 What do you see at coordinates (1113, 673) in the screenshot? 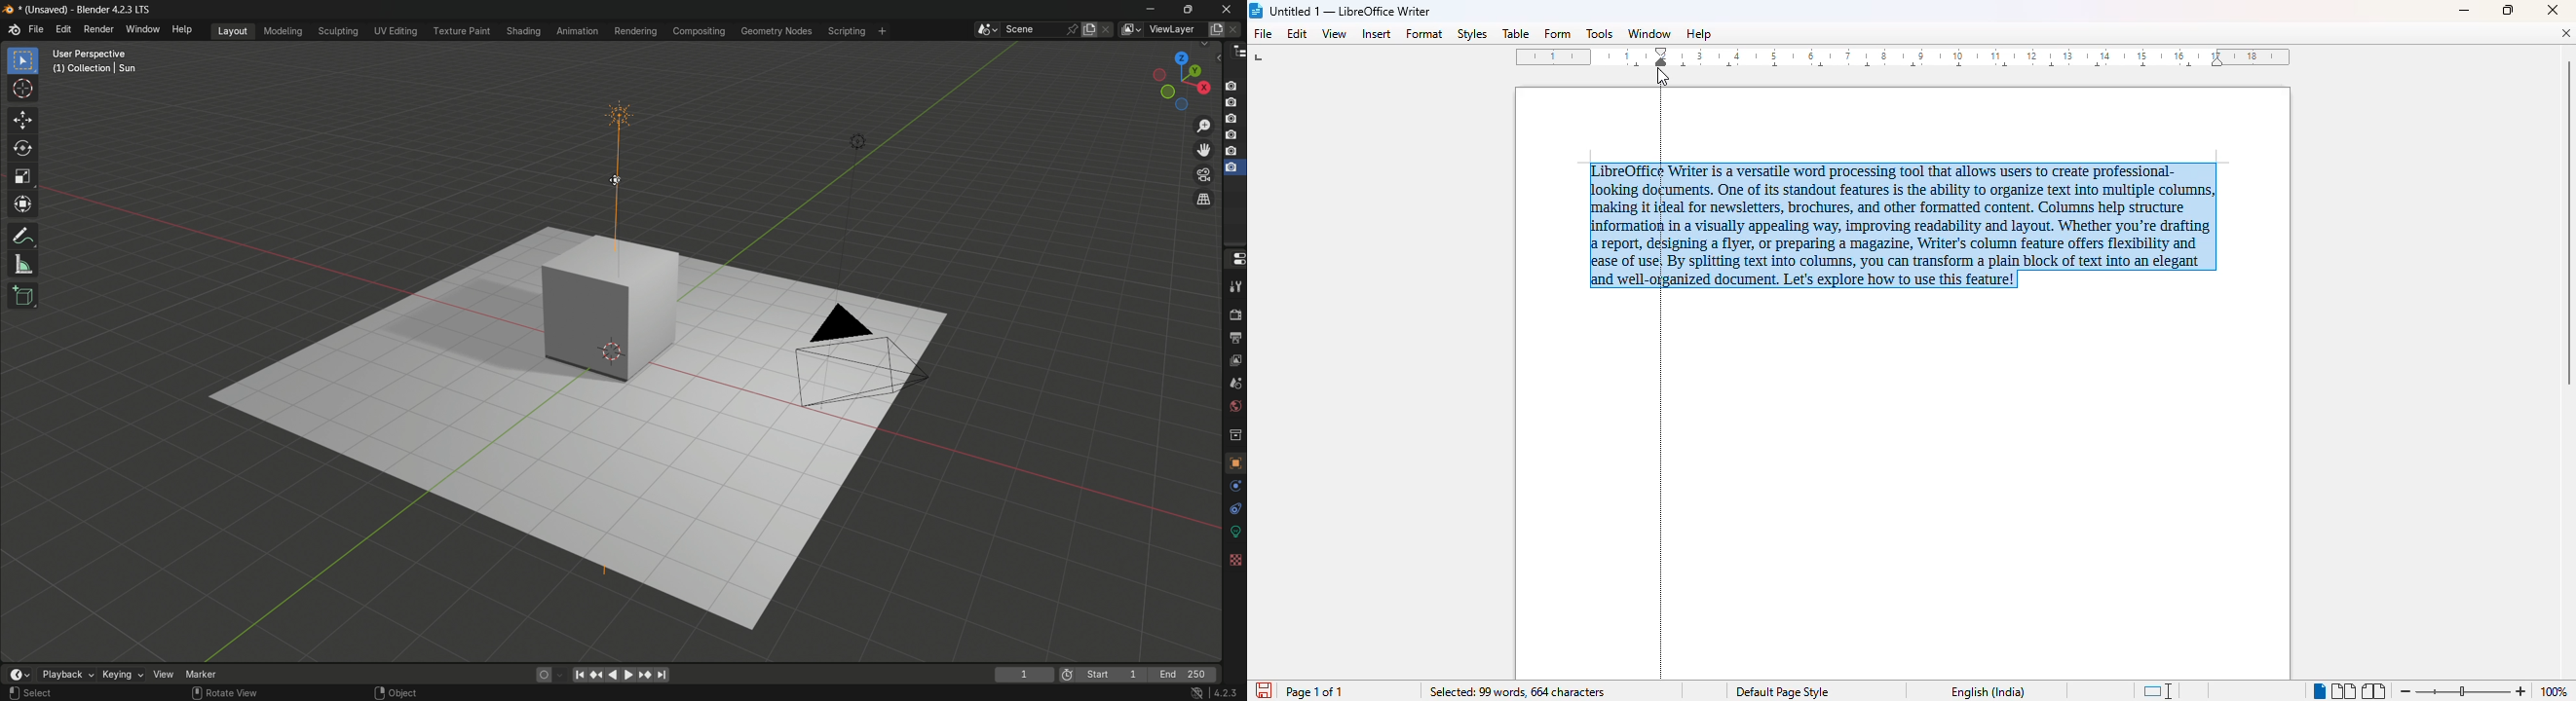
I see `start 1` at bounding box center [1113, 673].